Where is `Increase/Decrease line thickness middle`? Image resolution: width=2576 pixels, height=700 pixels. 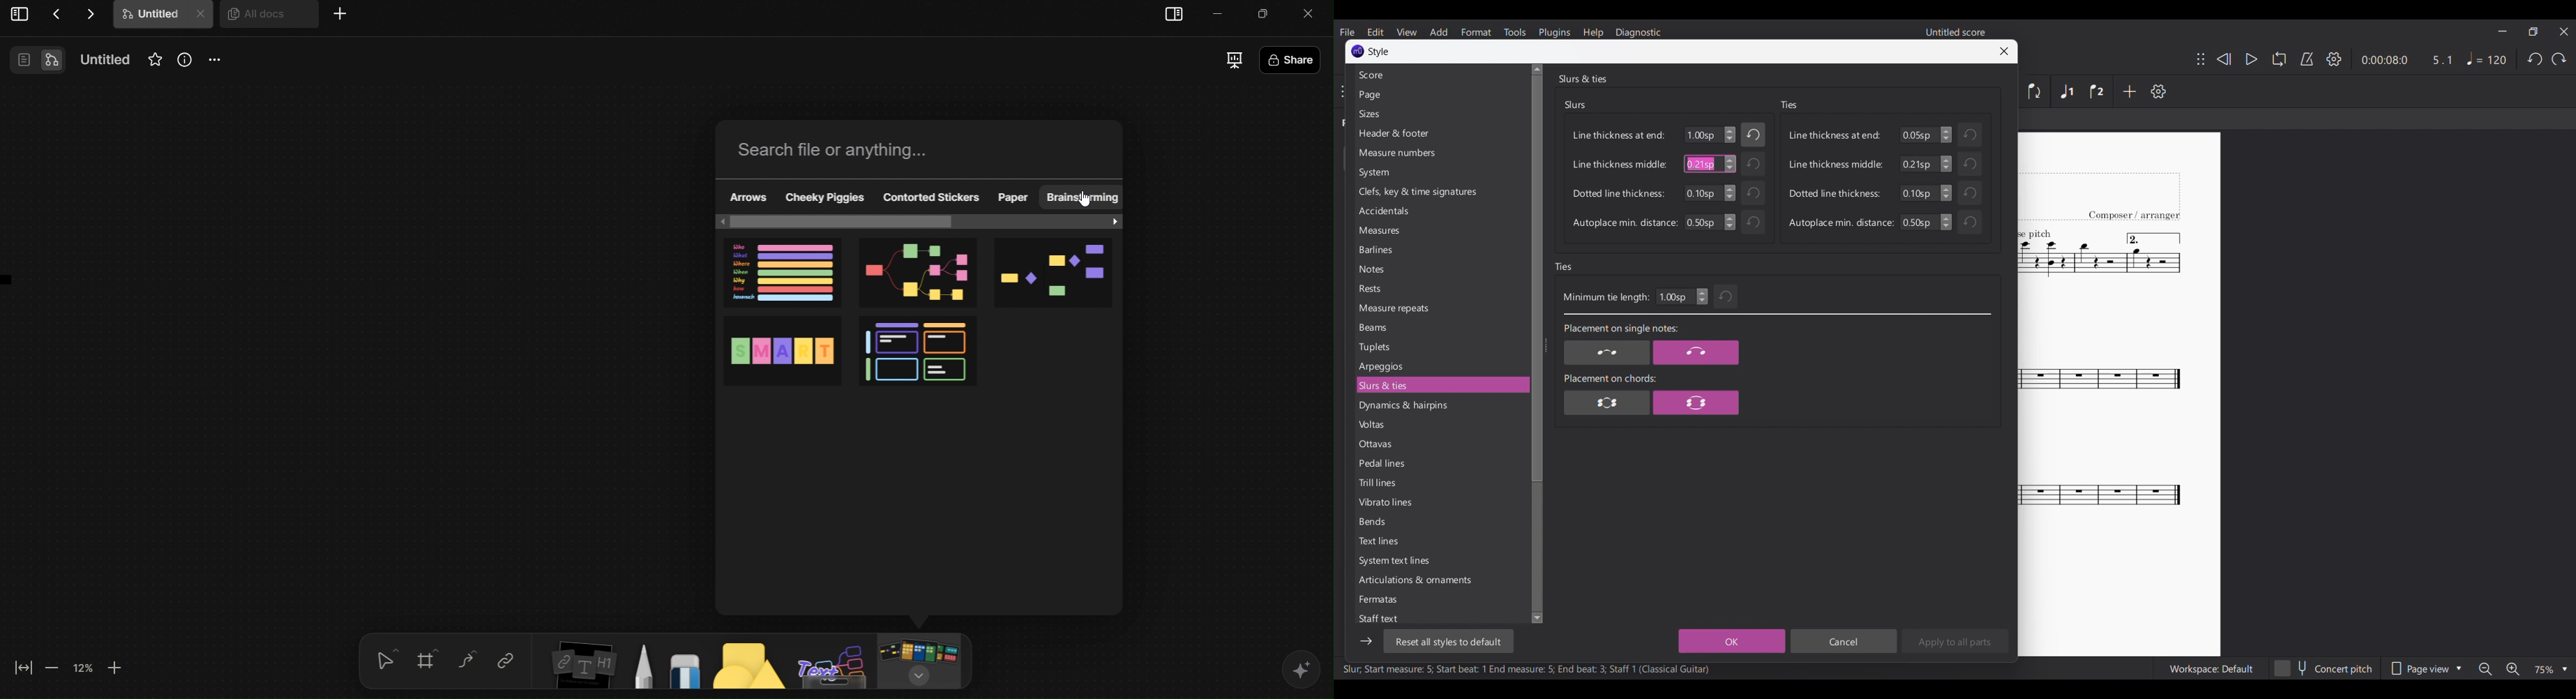 Increase/Decrease line thickness middle is located at coordinates (1730, 164).